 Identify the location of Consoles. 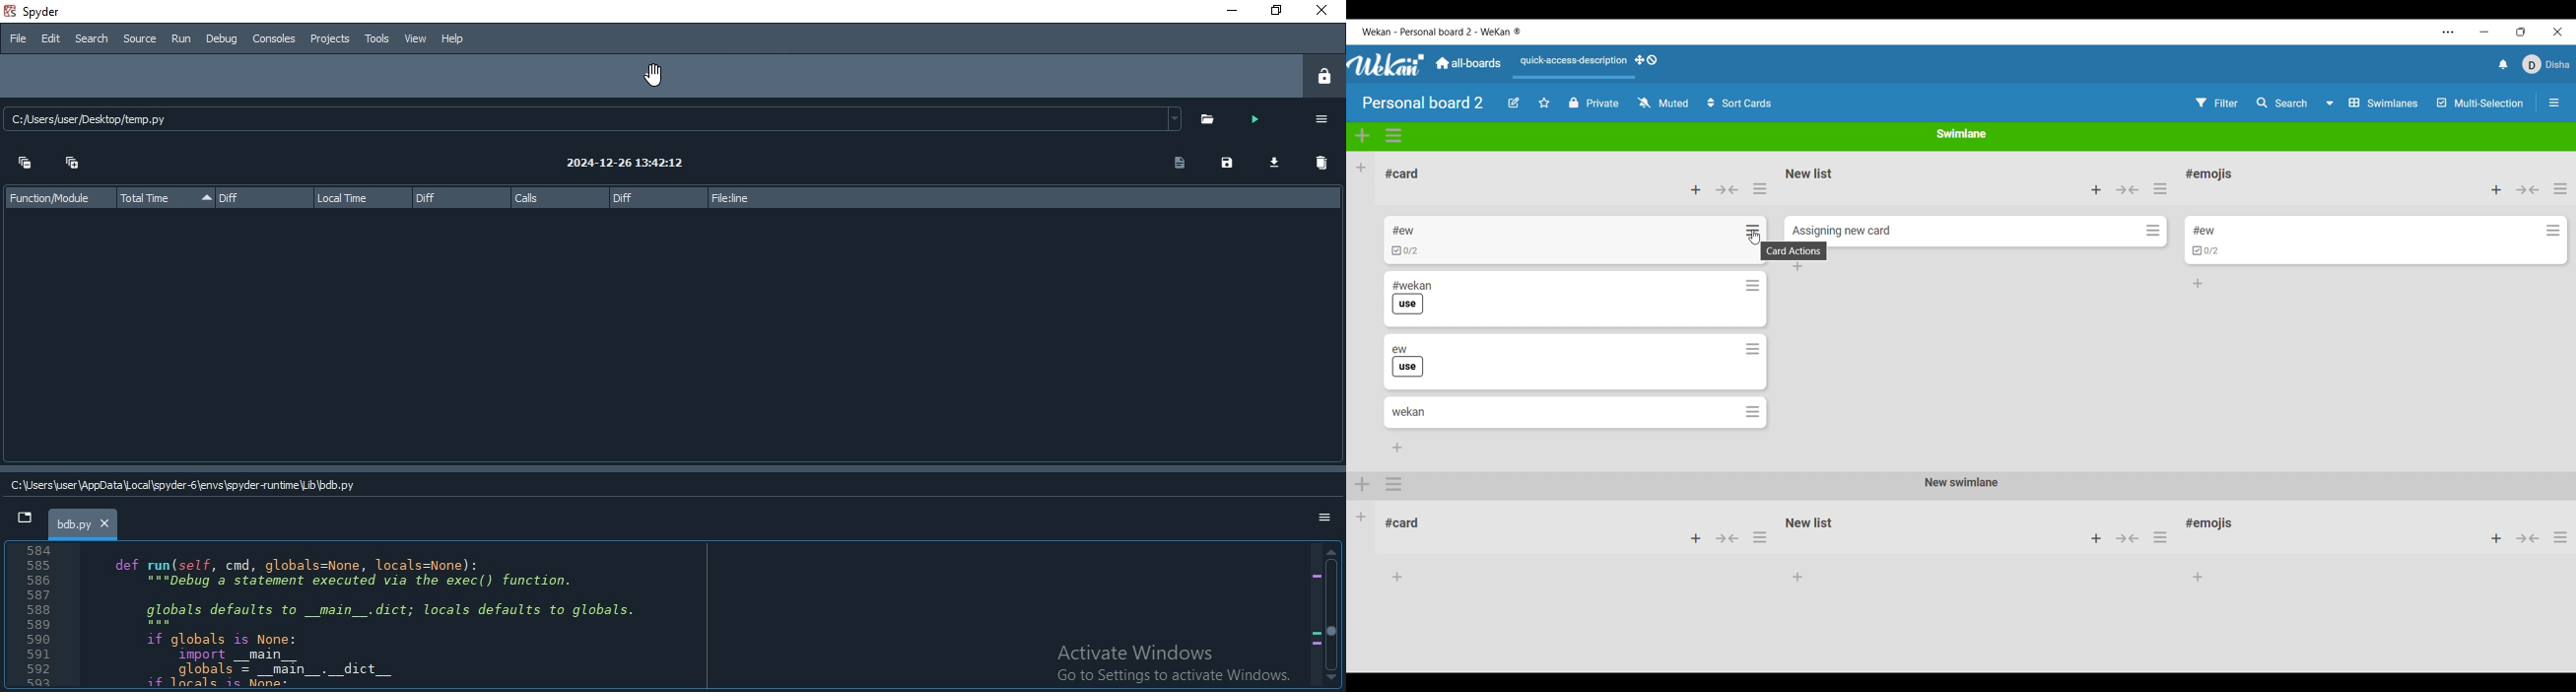
(273, 38).